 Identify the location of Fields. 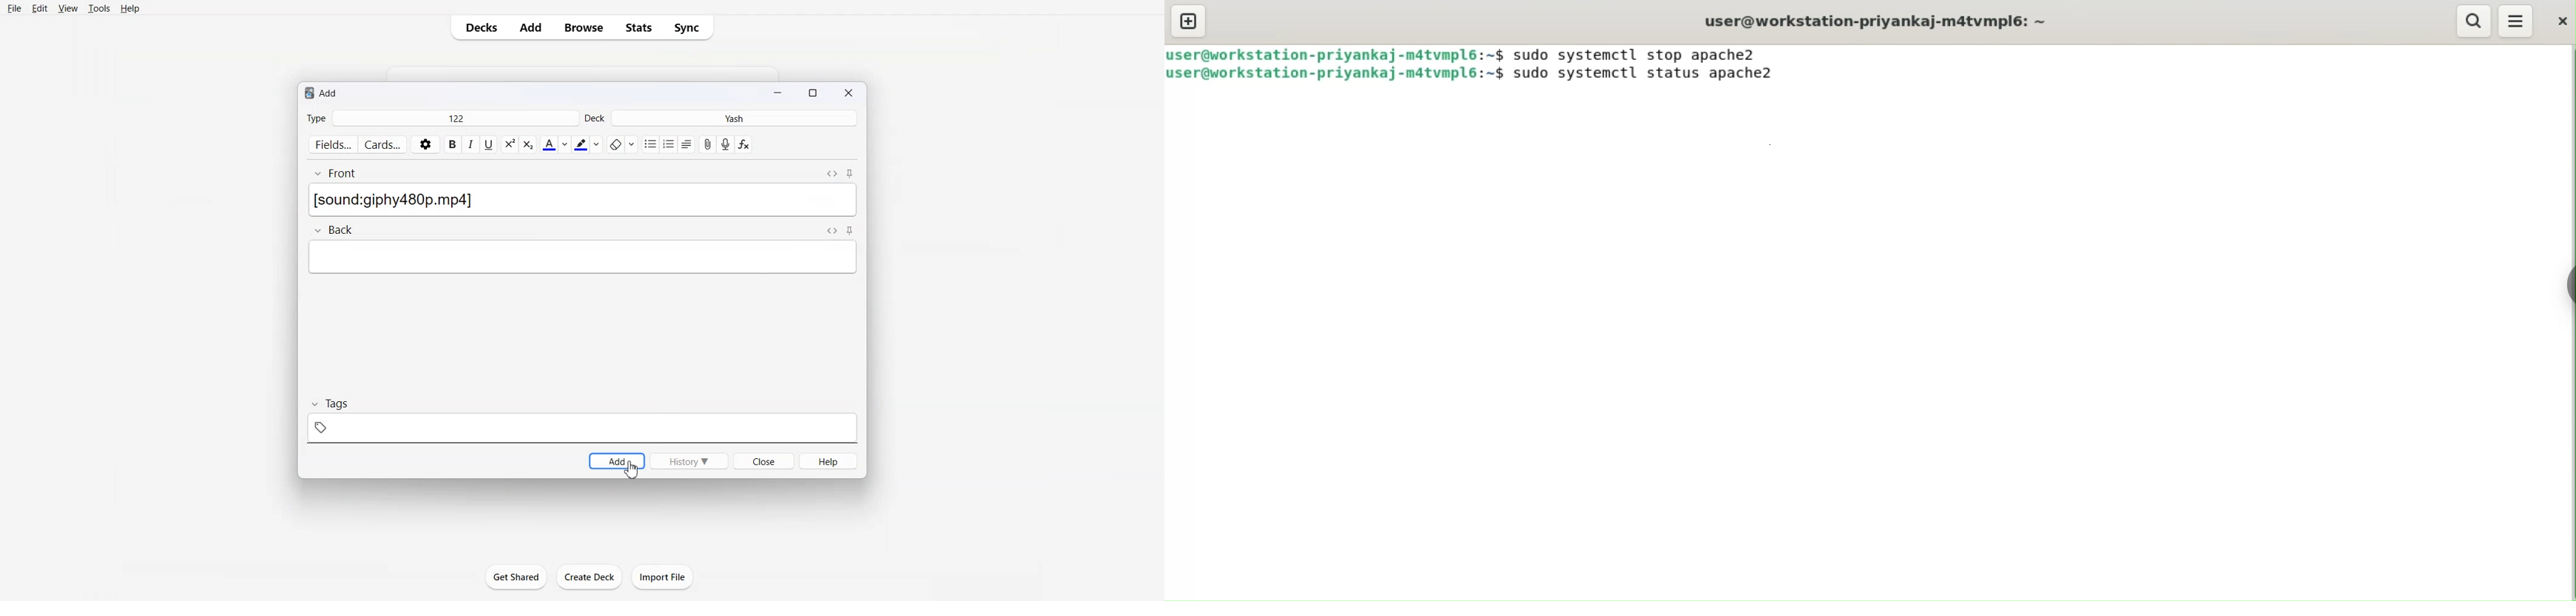
(331, 144).